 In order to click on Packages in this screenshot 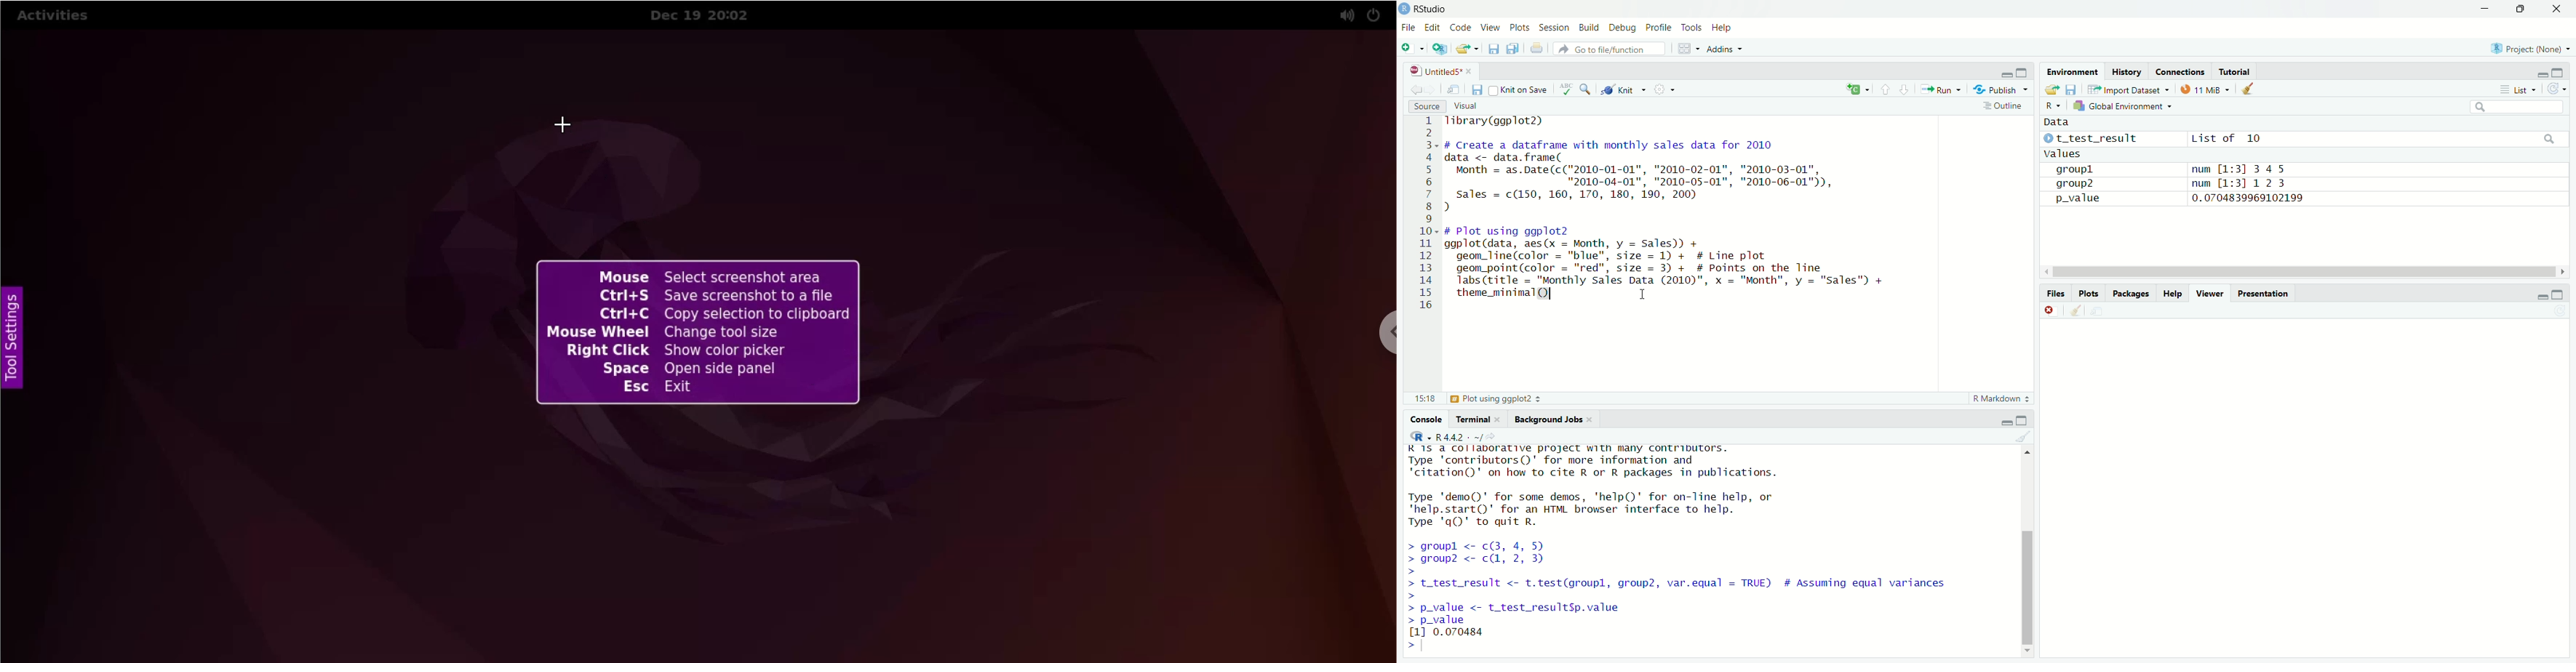, I will do `click(2132, 292)`.